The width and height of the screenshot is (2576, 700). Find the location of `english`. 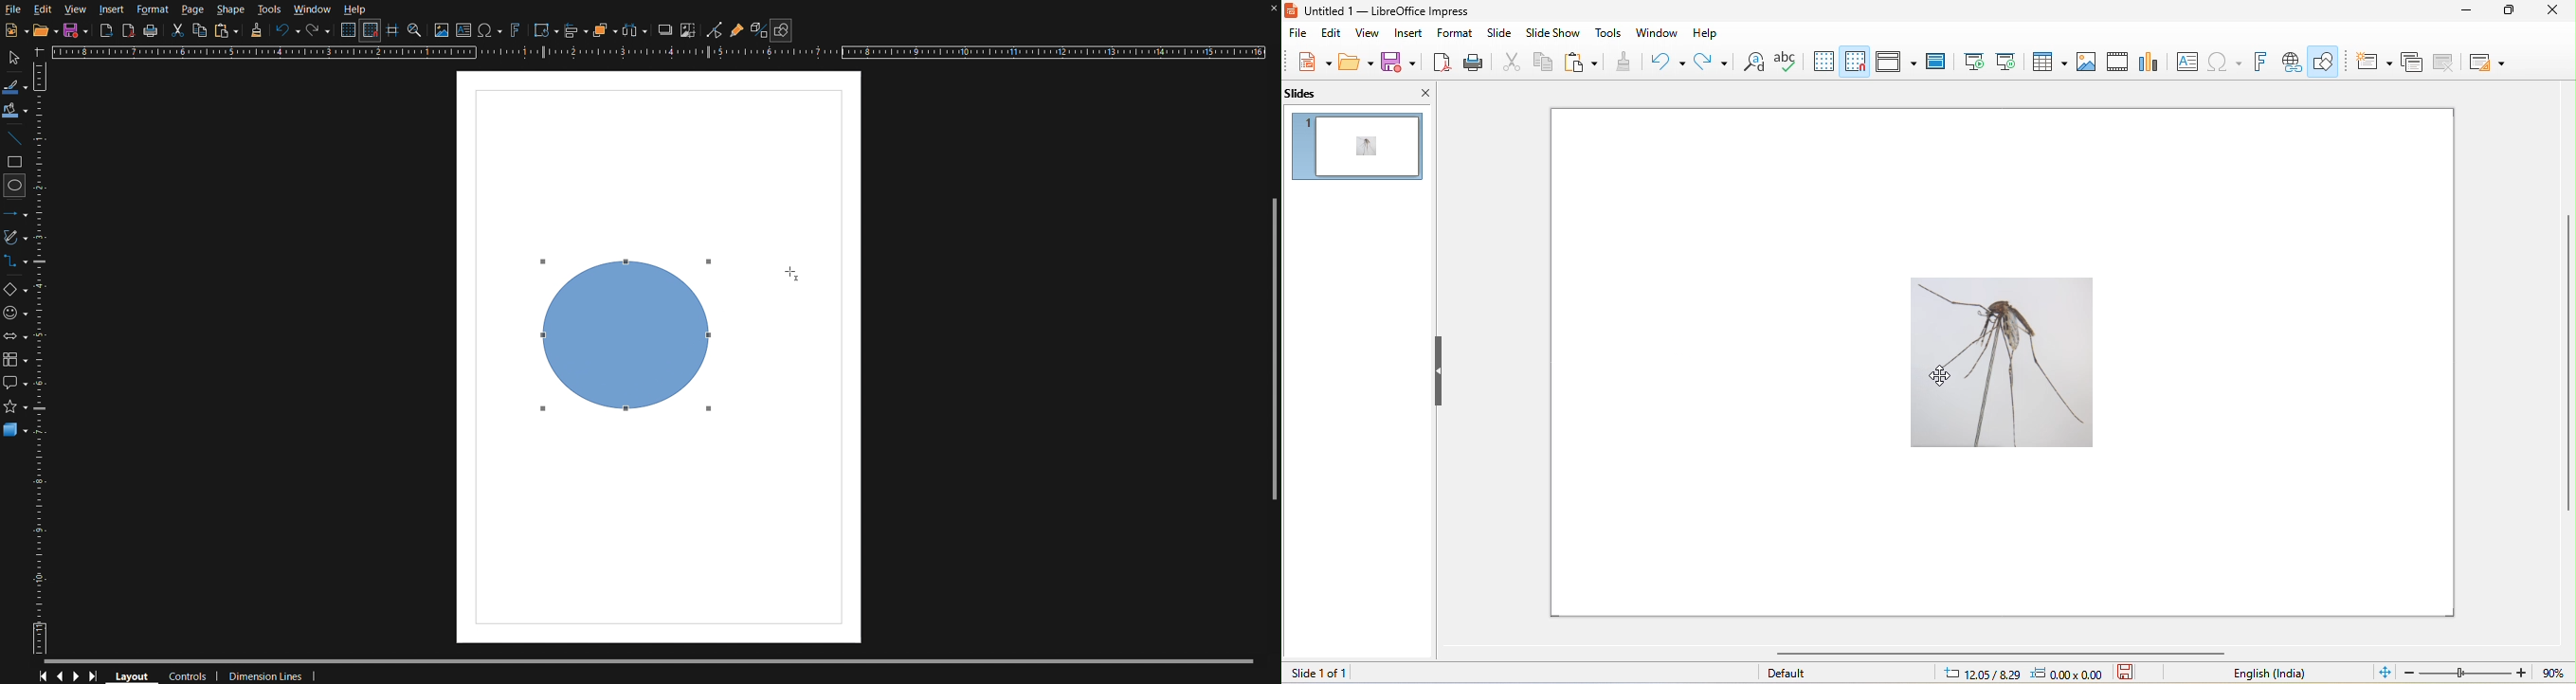

english is located at coordinates (2284, 675).